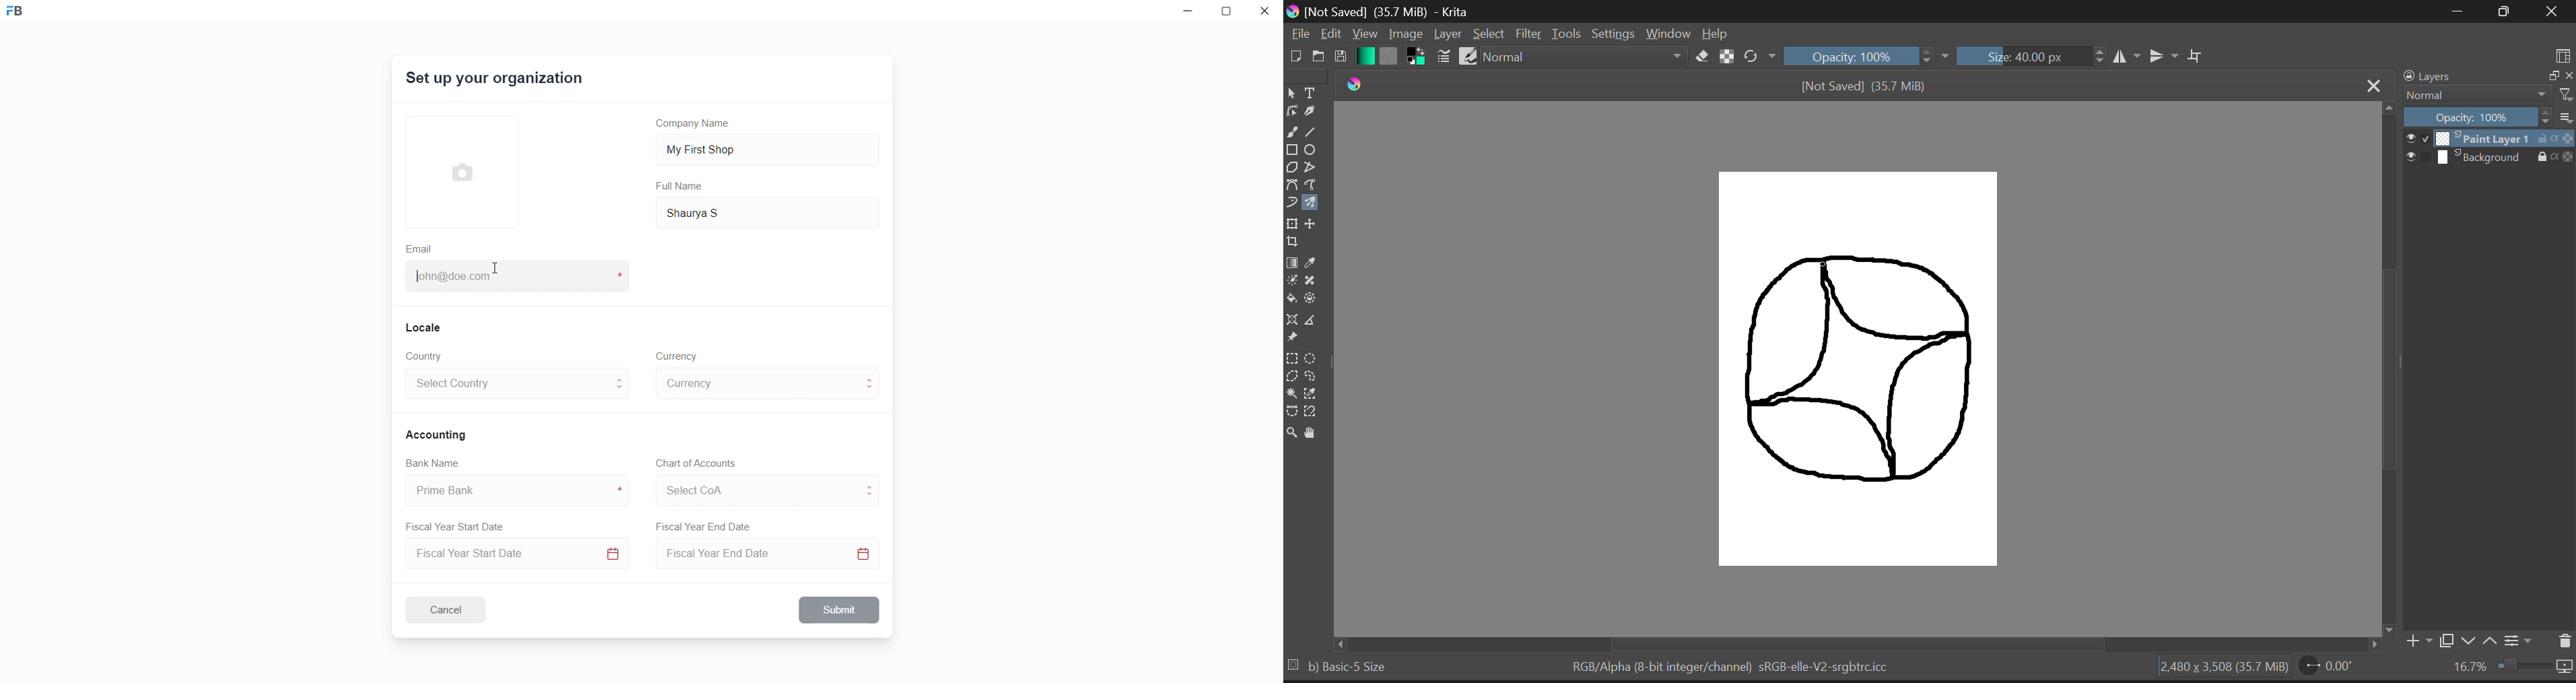  What do you see at coordinates (2431, 77) in the screenshot?
I see `Layers` at bounding box center [2431, 77].